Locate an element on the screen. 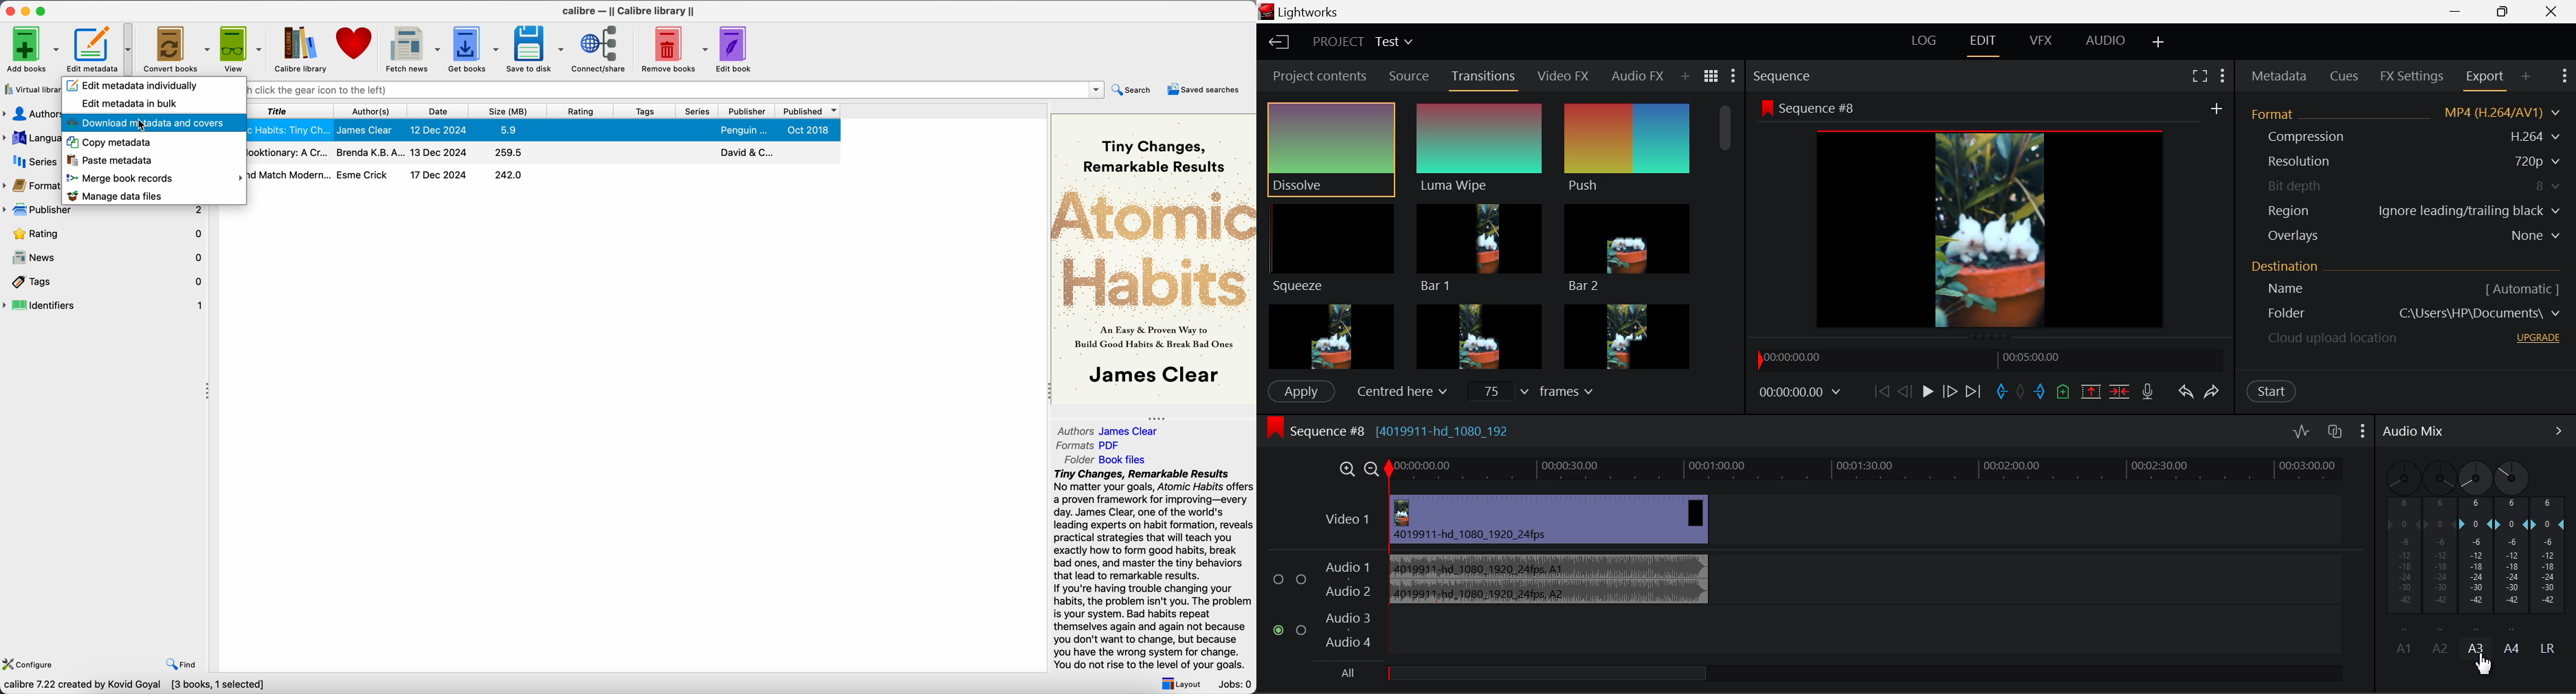 The width and height of the screenshot is (2576, 700). paste metadata is located at coordinates (111, 162).